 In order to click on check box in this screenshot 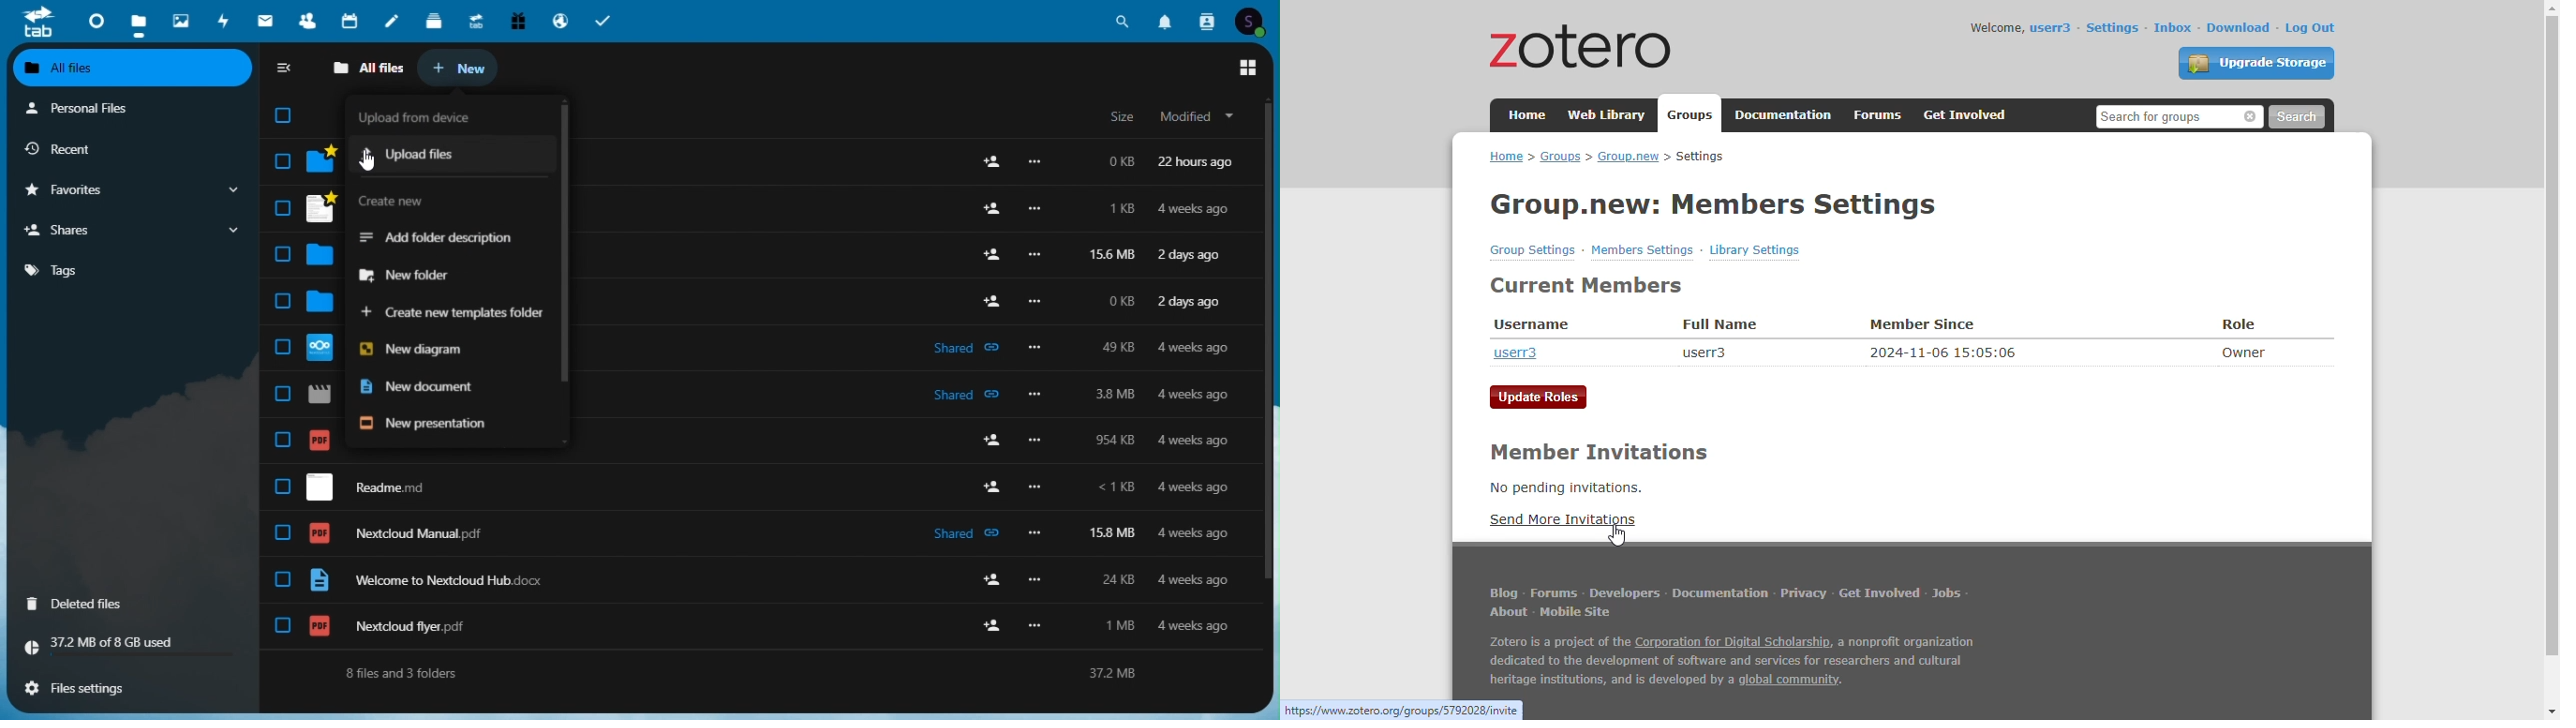, I will do `click(278, 439)`.